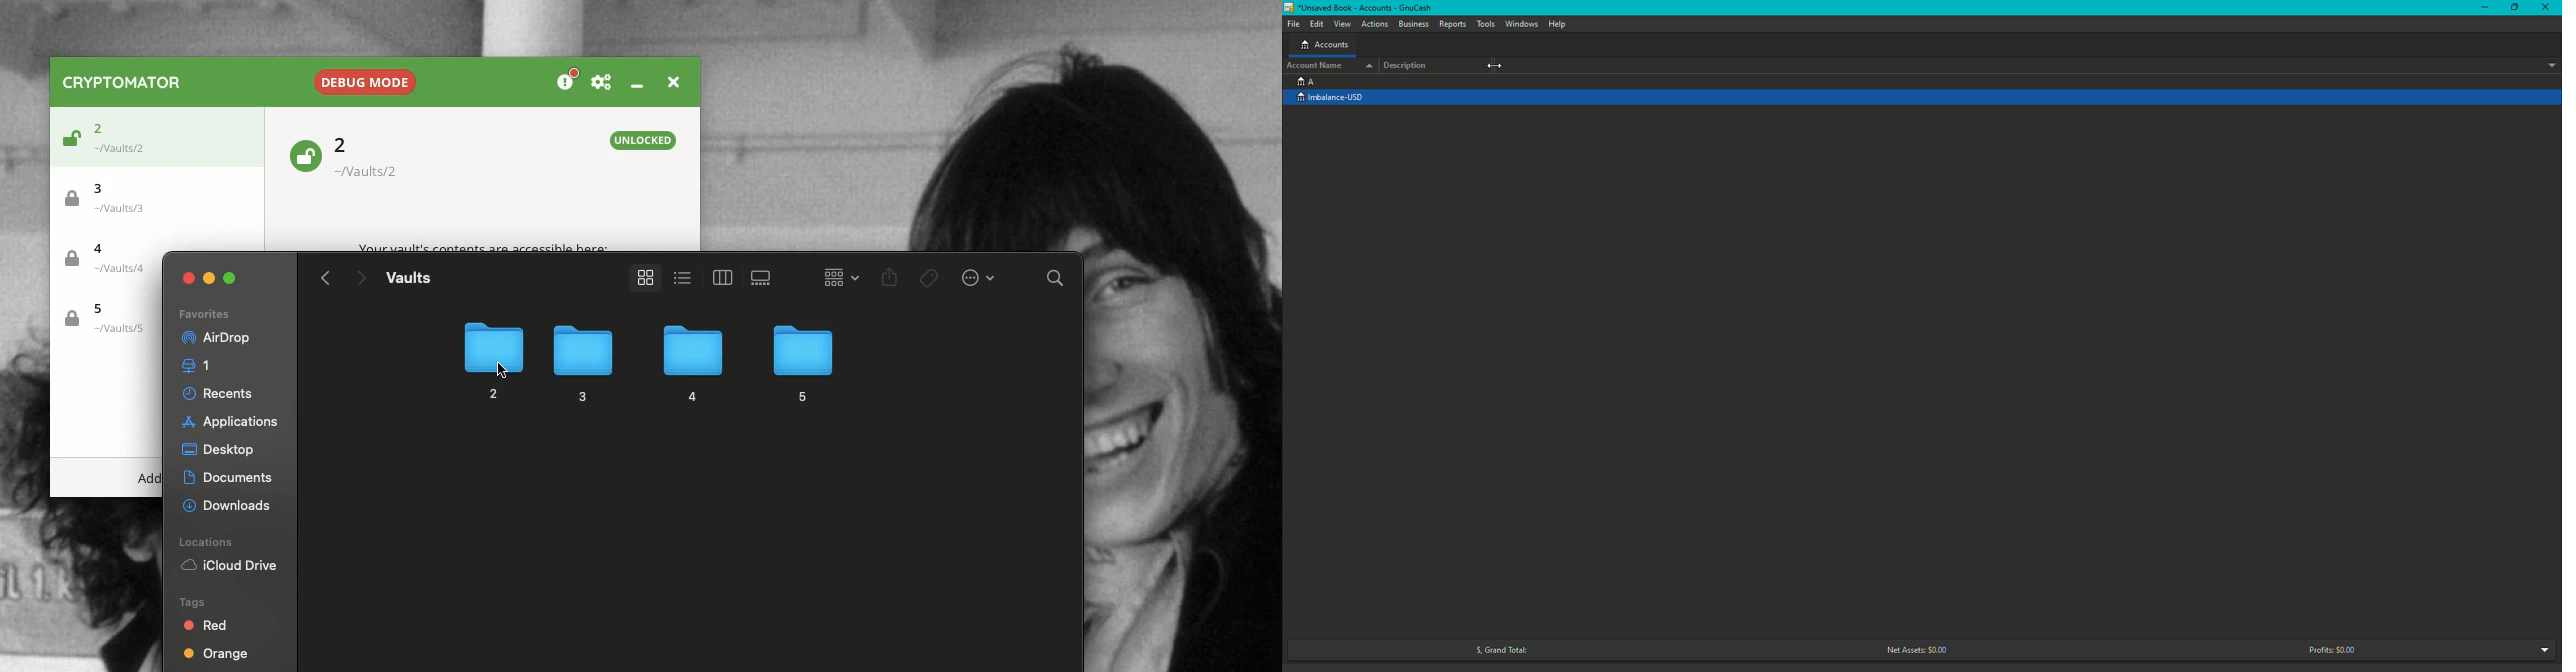 This screenshot has height=672, width=2576. Describe the element at coordinates (231, 478) in the screenshot. I see `Documents` at that location.